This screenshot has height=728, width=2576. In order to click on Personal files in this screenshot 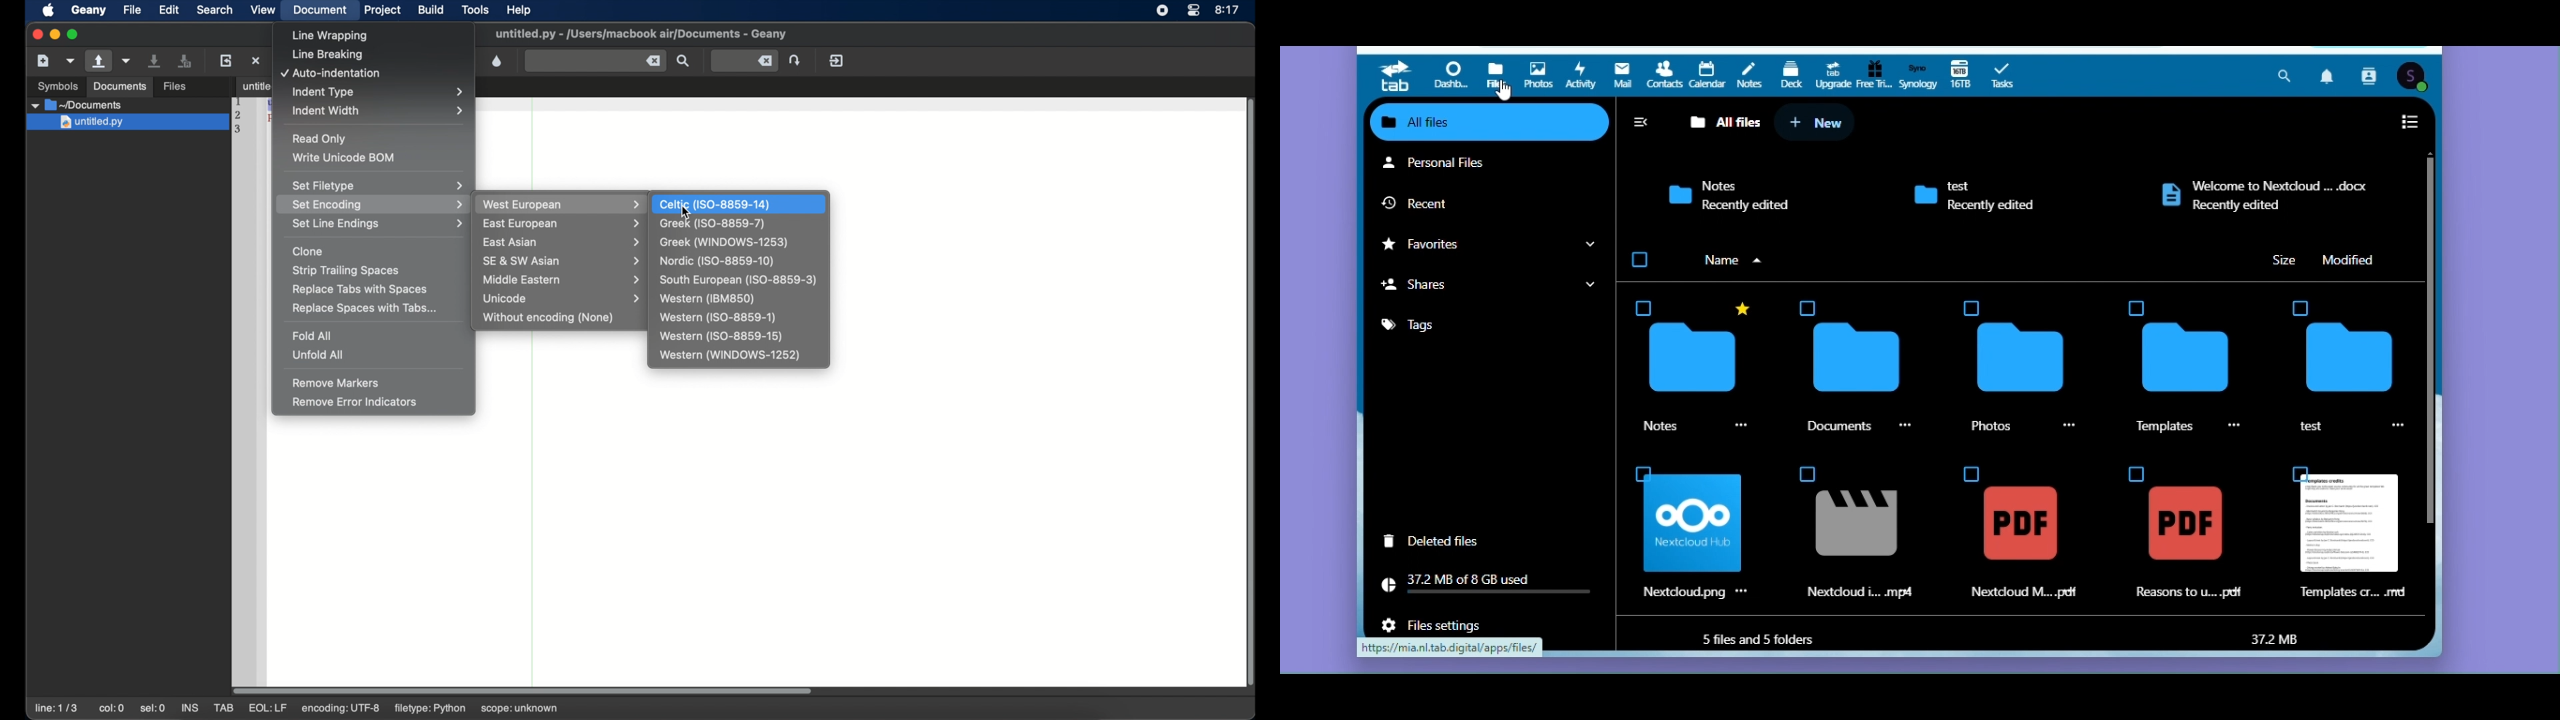, I will do `click(1485, 163)`.